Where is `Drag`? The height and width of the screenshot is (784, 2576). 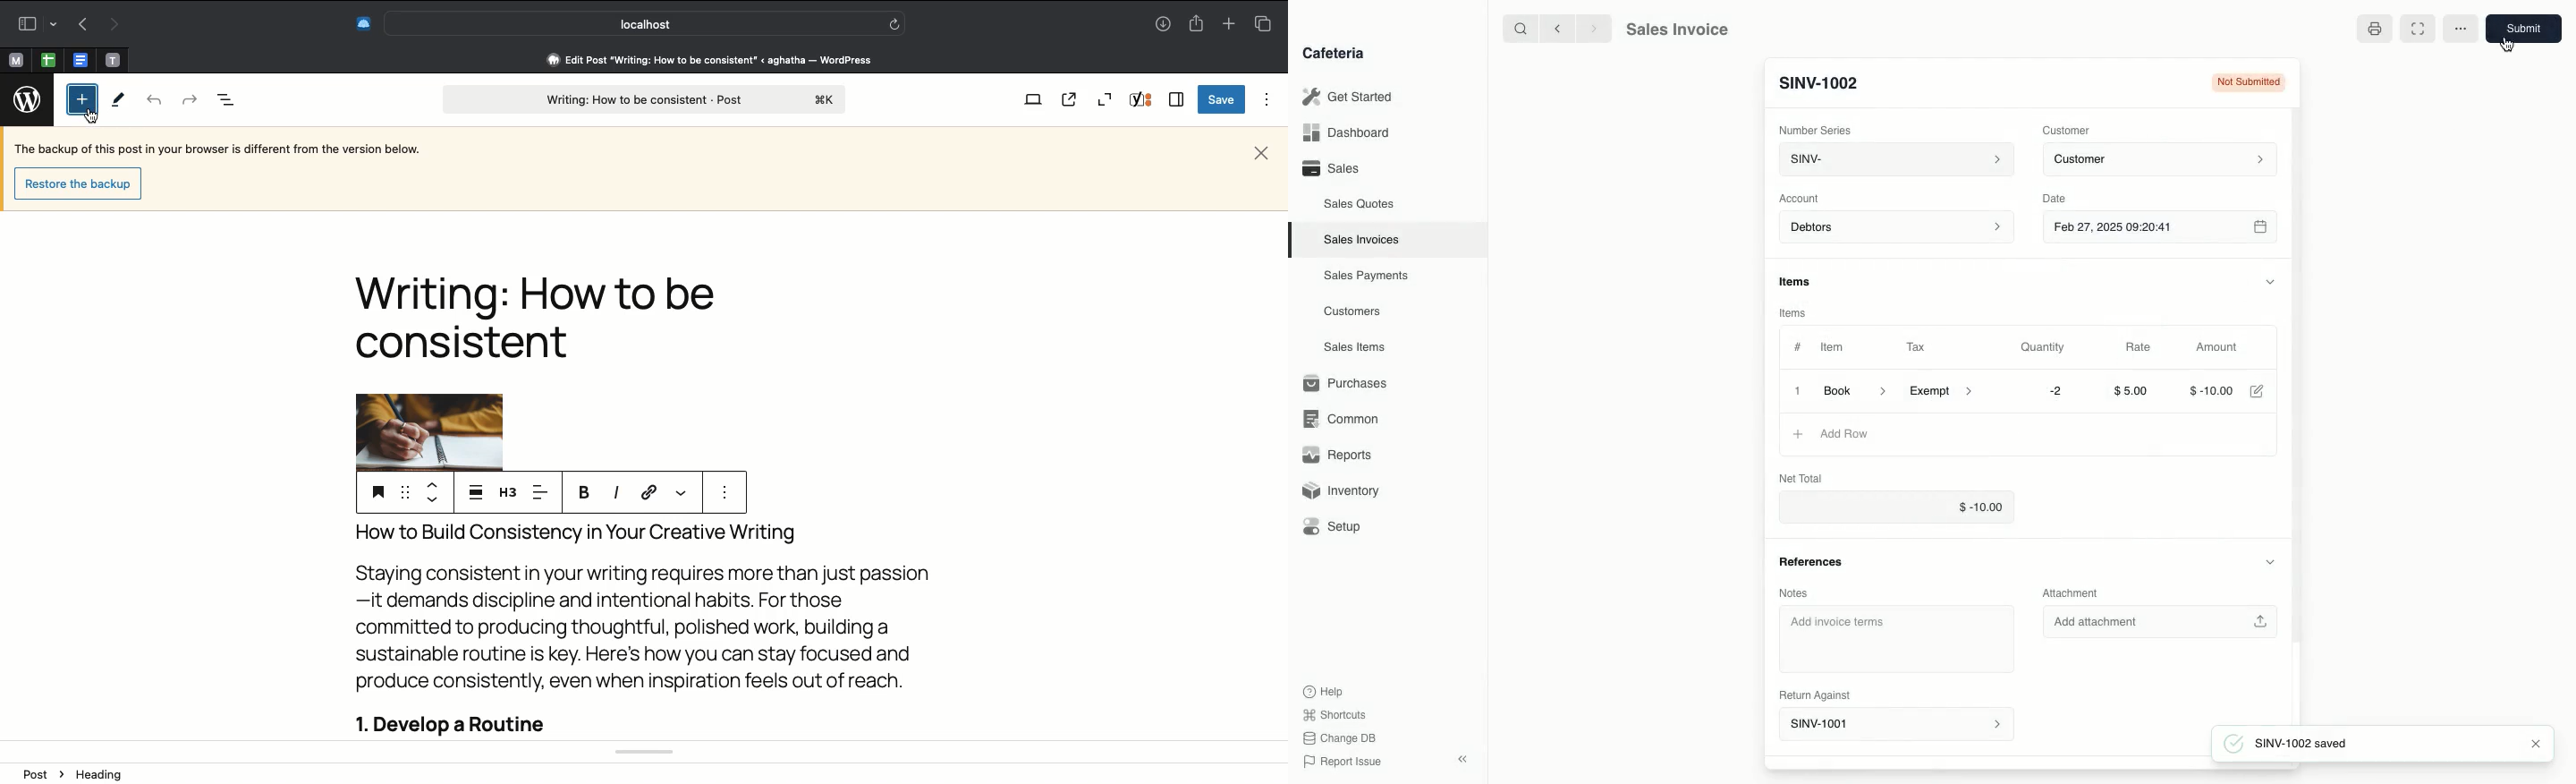 Drag is located at coordinates (405, 489).